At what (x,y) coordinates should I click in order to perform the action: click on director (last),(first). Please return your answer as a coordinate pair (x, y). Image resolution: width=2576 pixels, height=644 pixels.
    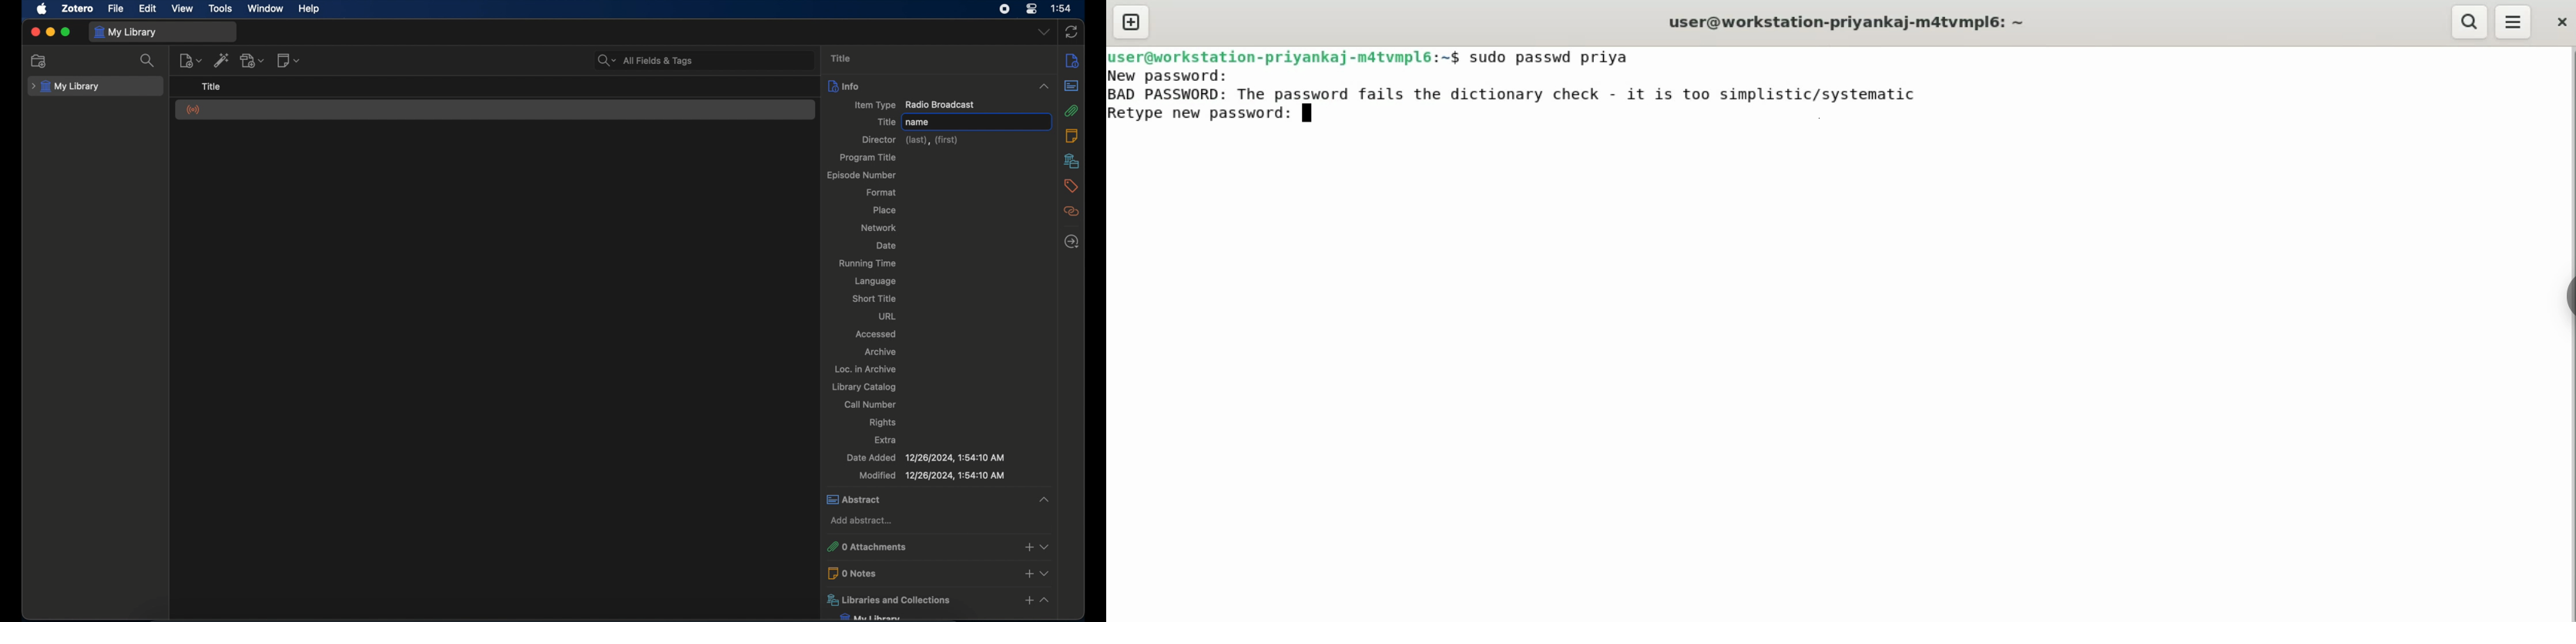
    Looking at the image, I should click on (912, 141).